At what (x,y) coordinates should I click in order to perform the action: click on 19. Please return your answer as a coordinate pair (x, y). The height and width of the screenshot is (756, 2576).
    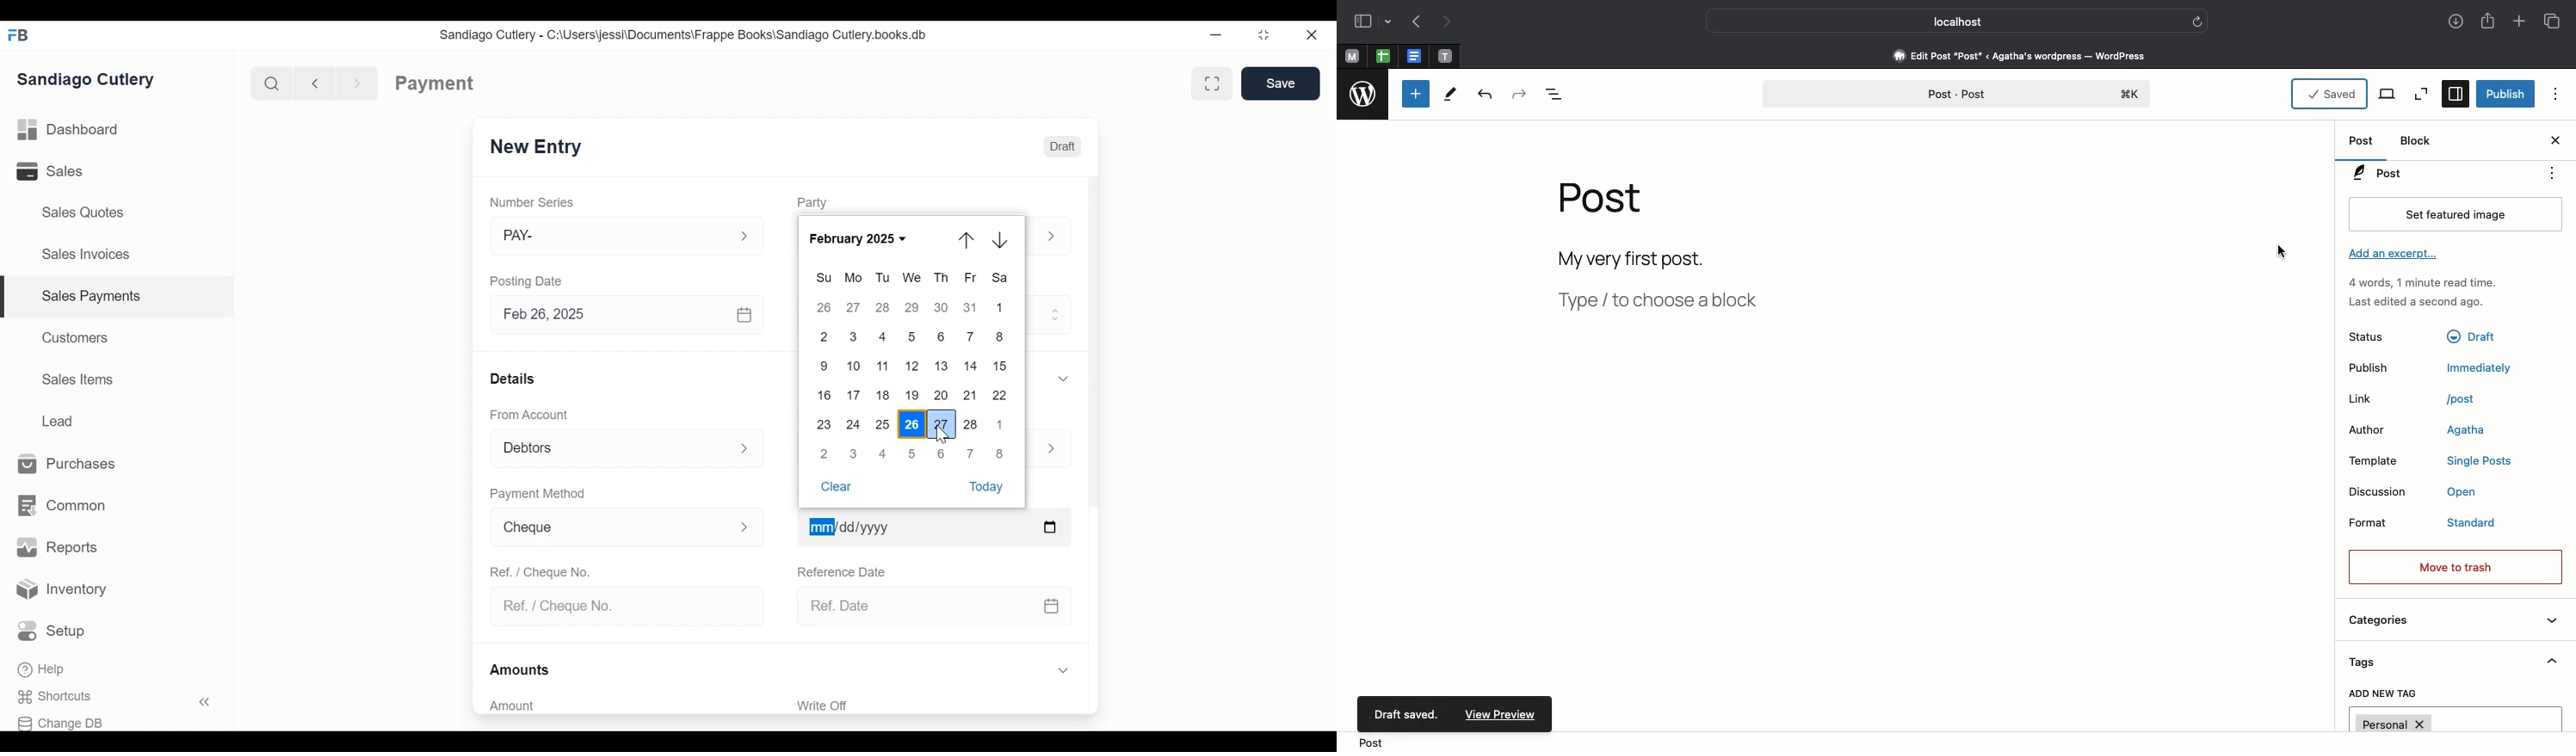
    Looking at the image, I should click on (914, 395).